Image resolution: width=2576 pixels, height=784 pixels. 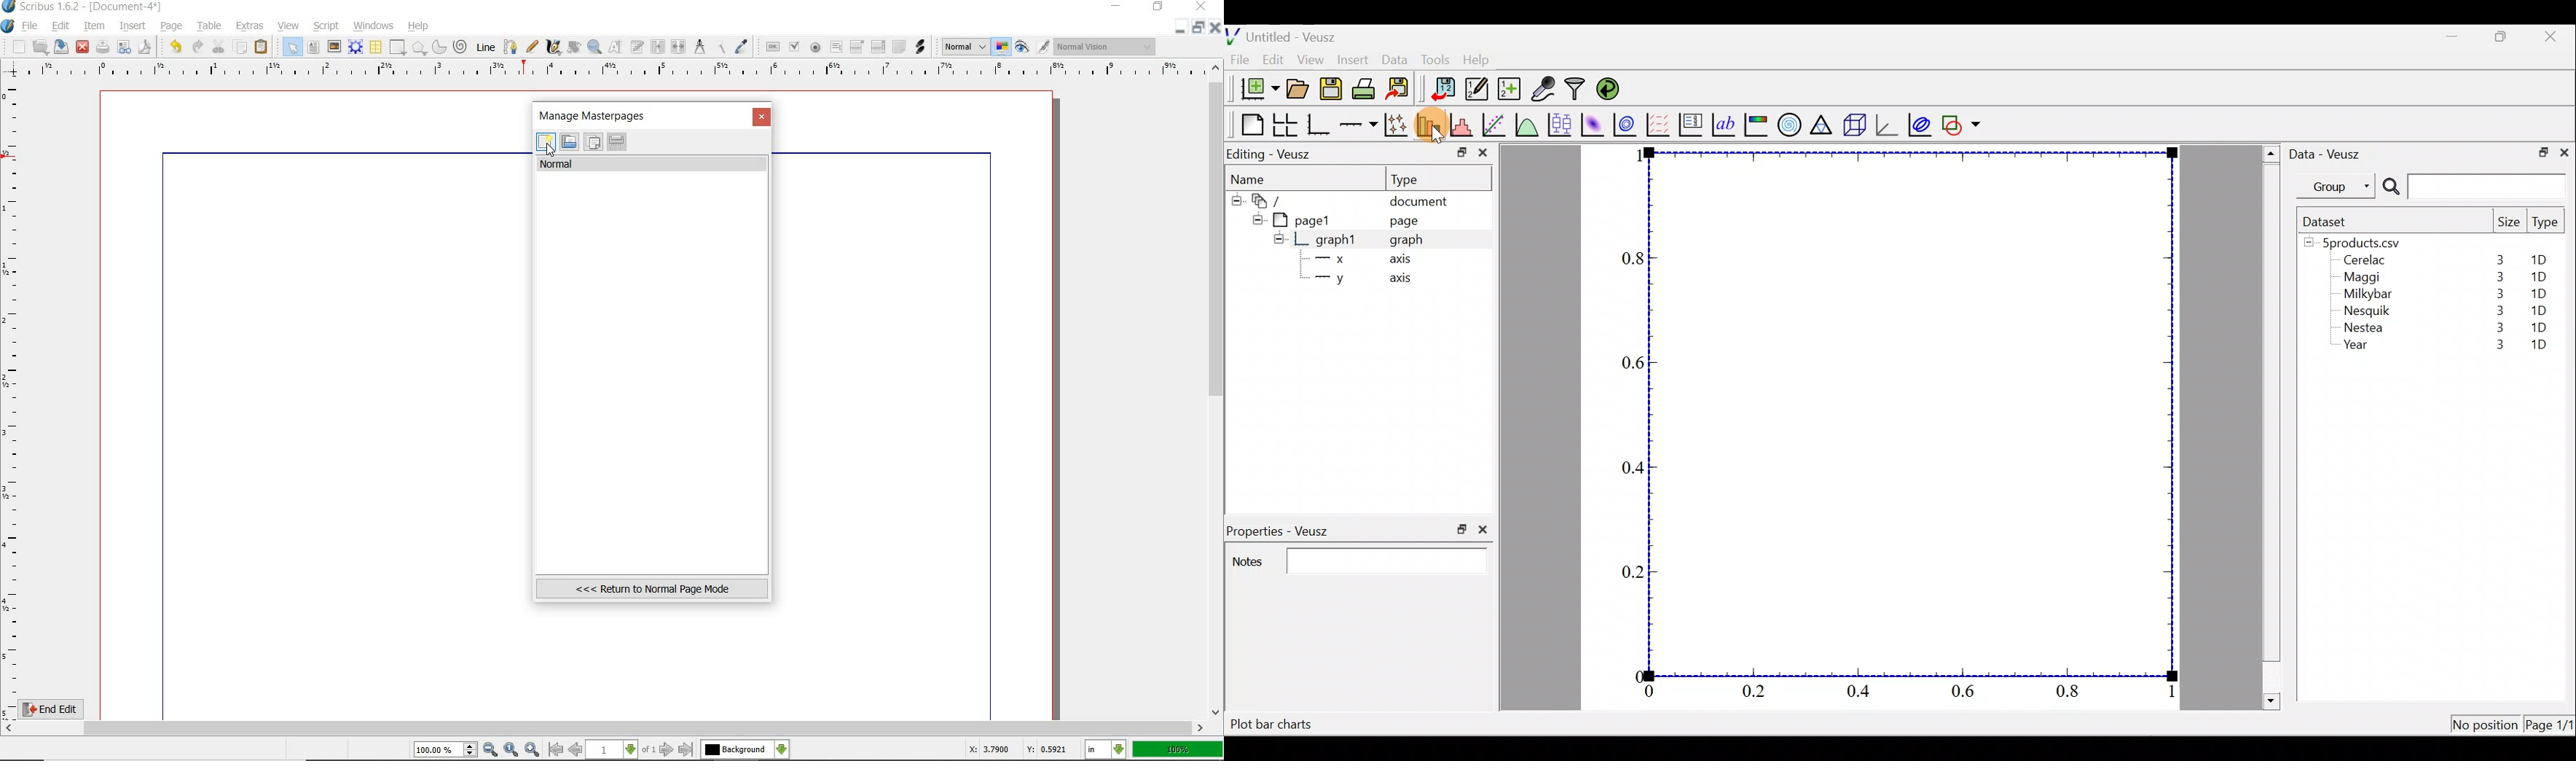 What do you see at coordinates (62, 709) in the screenshot?
I see `End Edit` at bounding box center [62, 709].